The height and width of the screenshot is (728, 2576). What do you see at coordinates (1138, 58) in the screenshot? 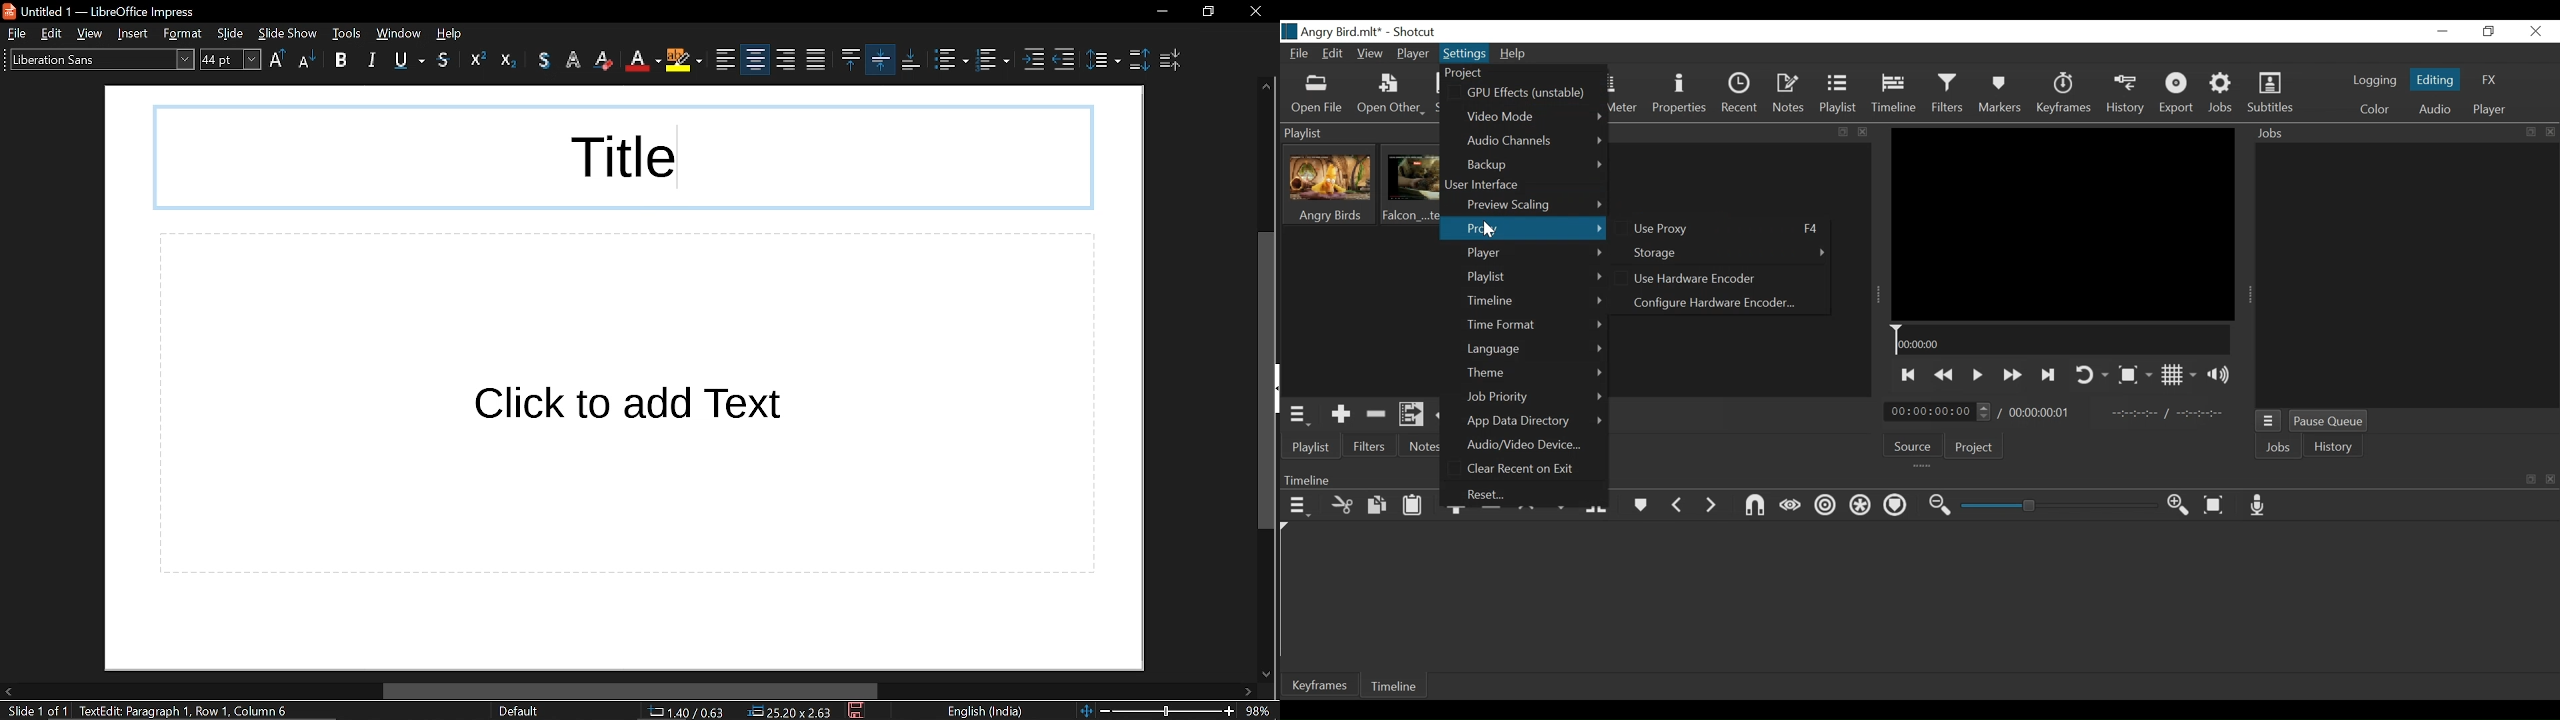
I see `increase paragraph spacing` at bounding box center [1138, 58].